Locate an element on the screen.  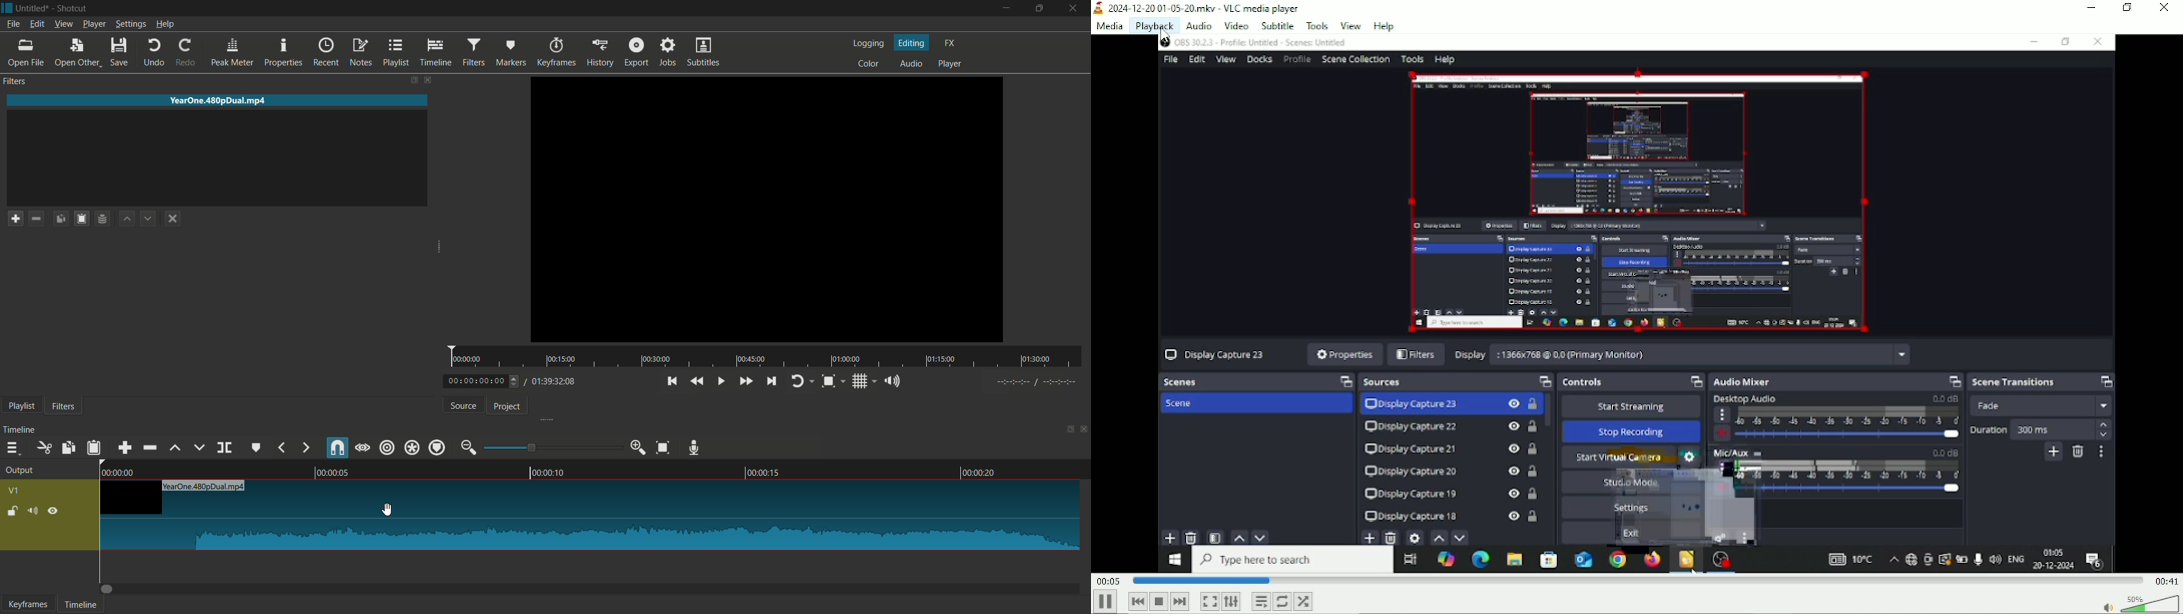
filters is located at coordinates (474, 52).